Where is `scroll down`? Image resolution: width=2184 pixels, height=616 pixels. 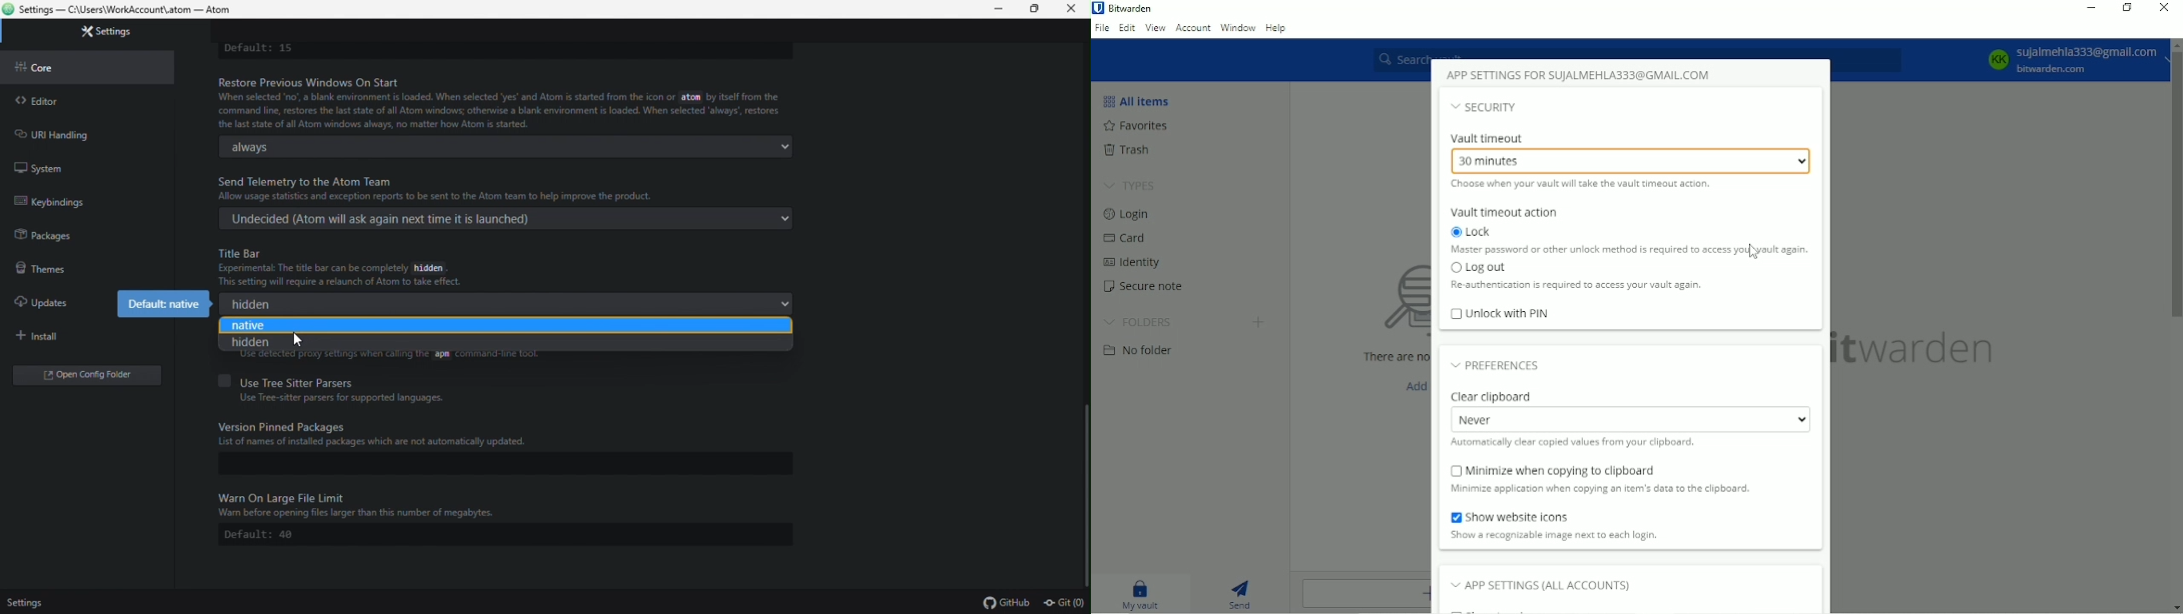
scroll down is located at coordinates (2175, 608).